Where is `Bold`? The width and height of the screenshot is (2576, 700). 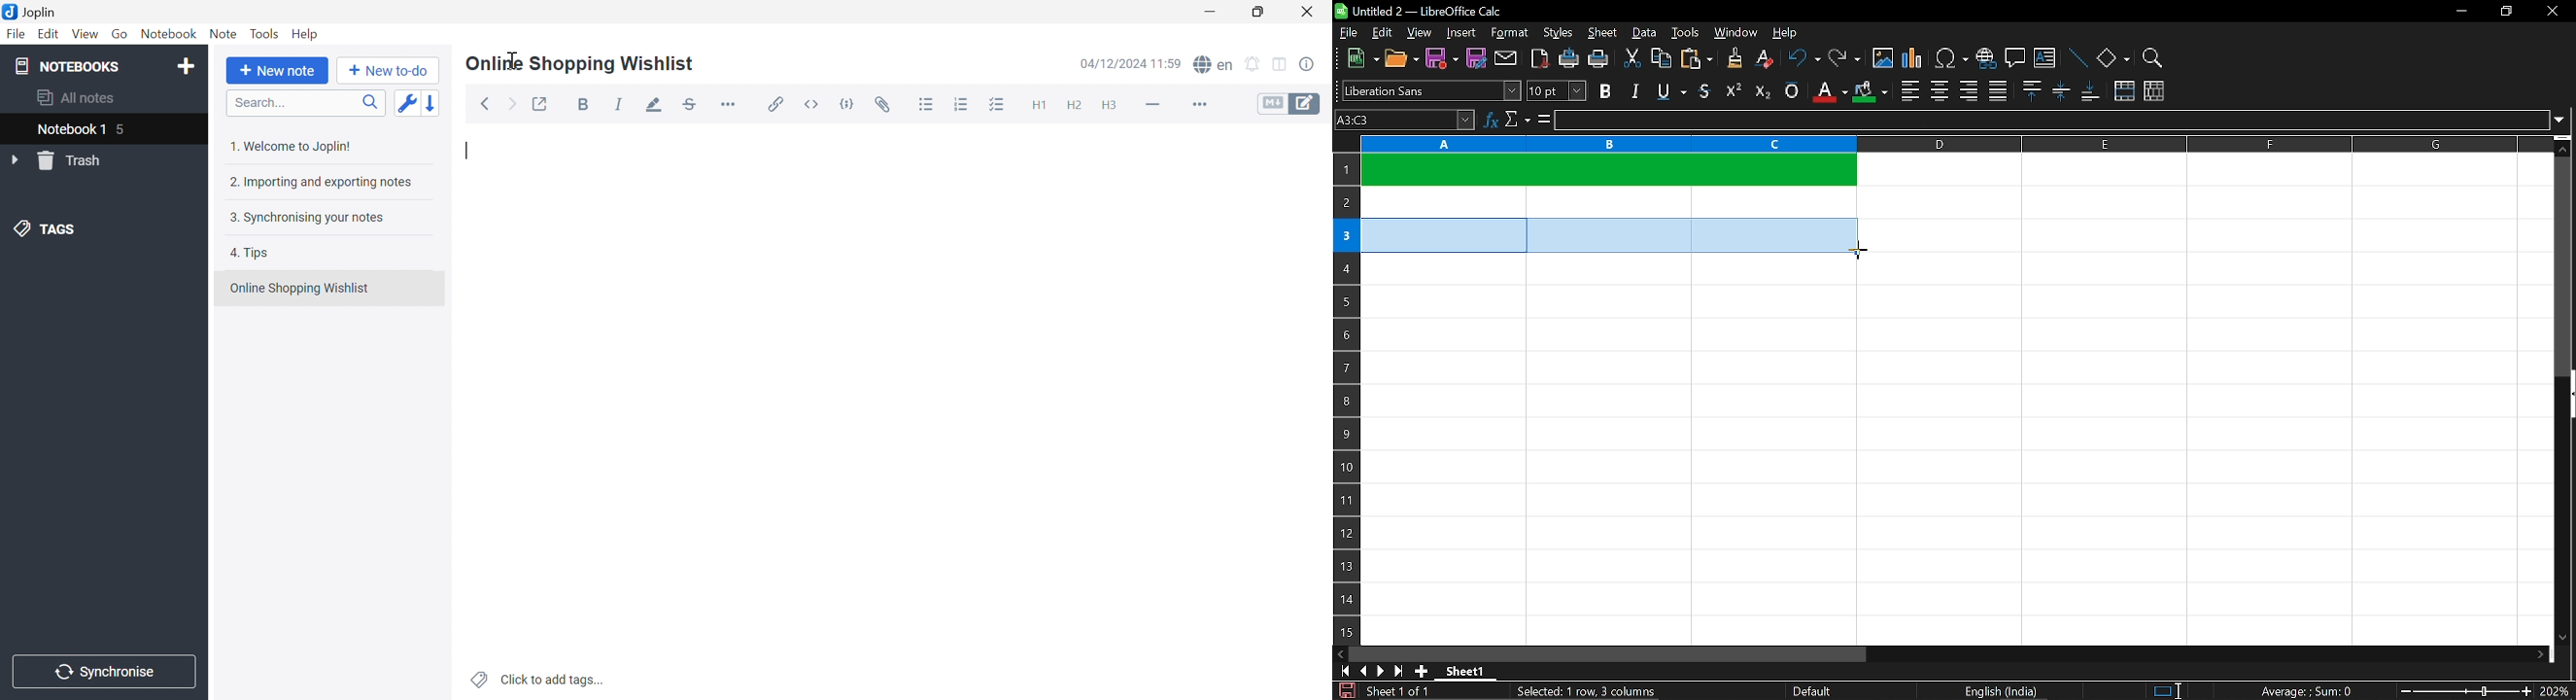
Bold is located at coordinates (584, 104).